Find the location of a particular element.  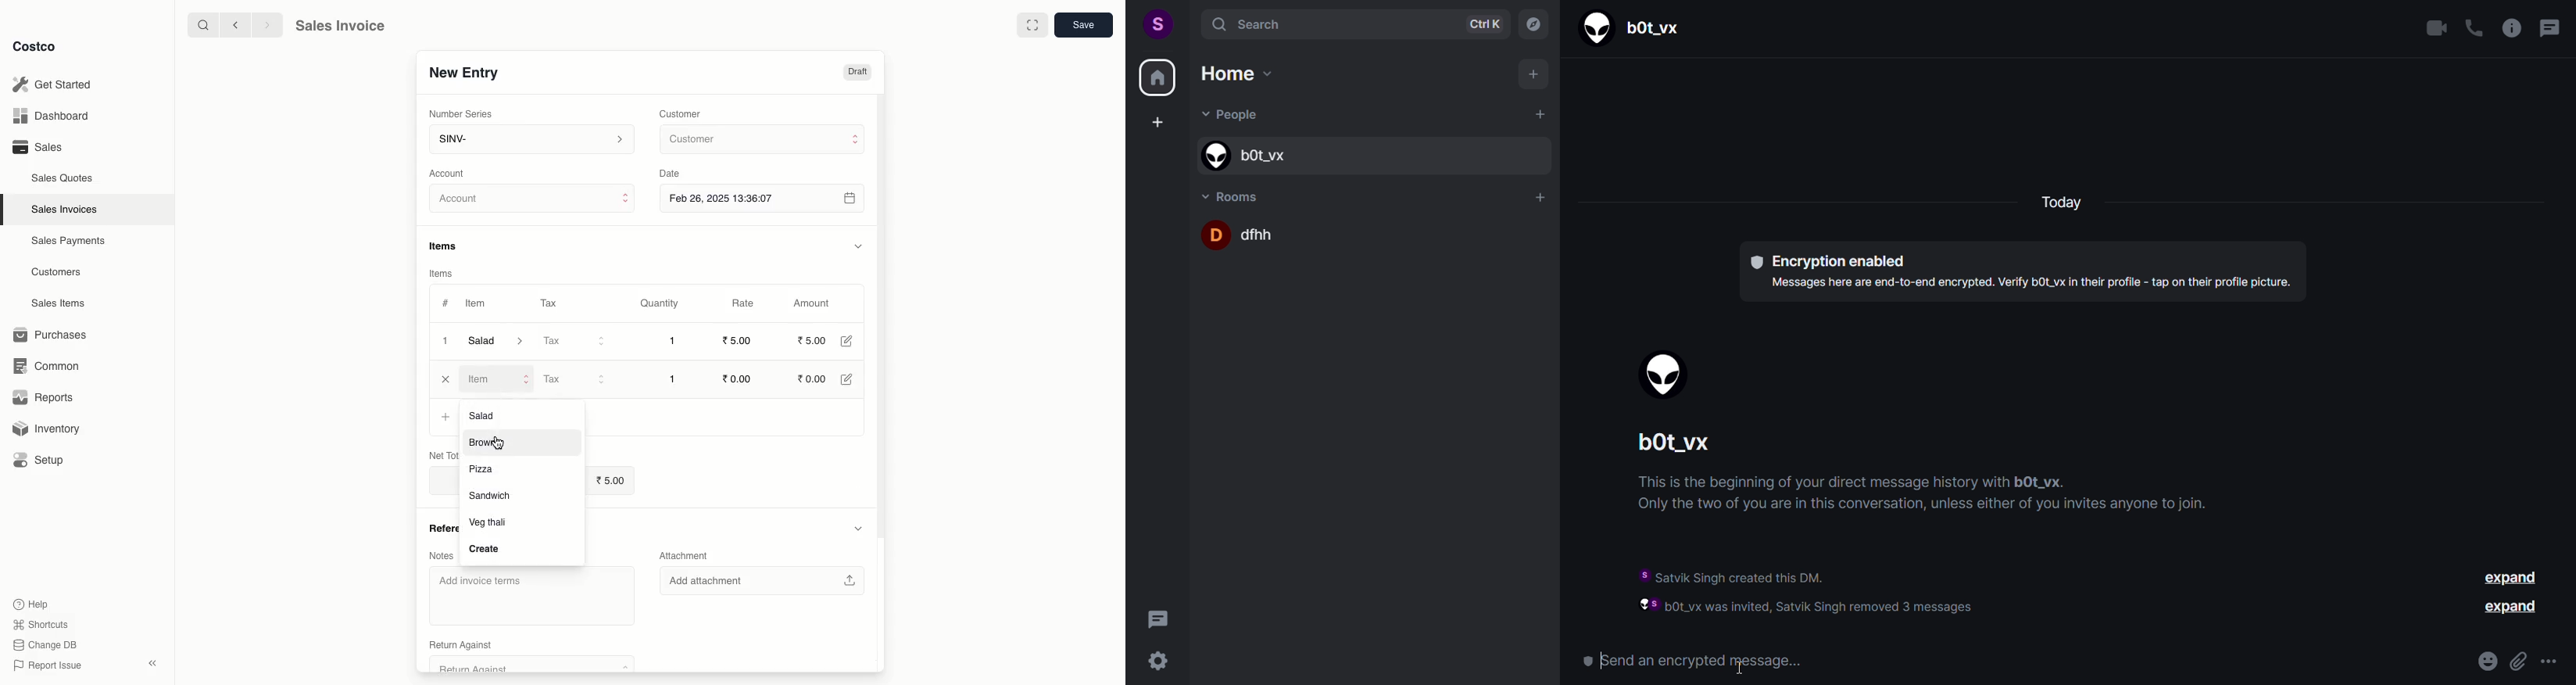

Close is located at coordinates (446, 379).